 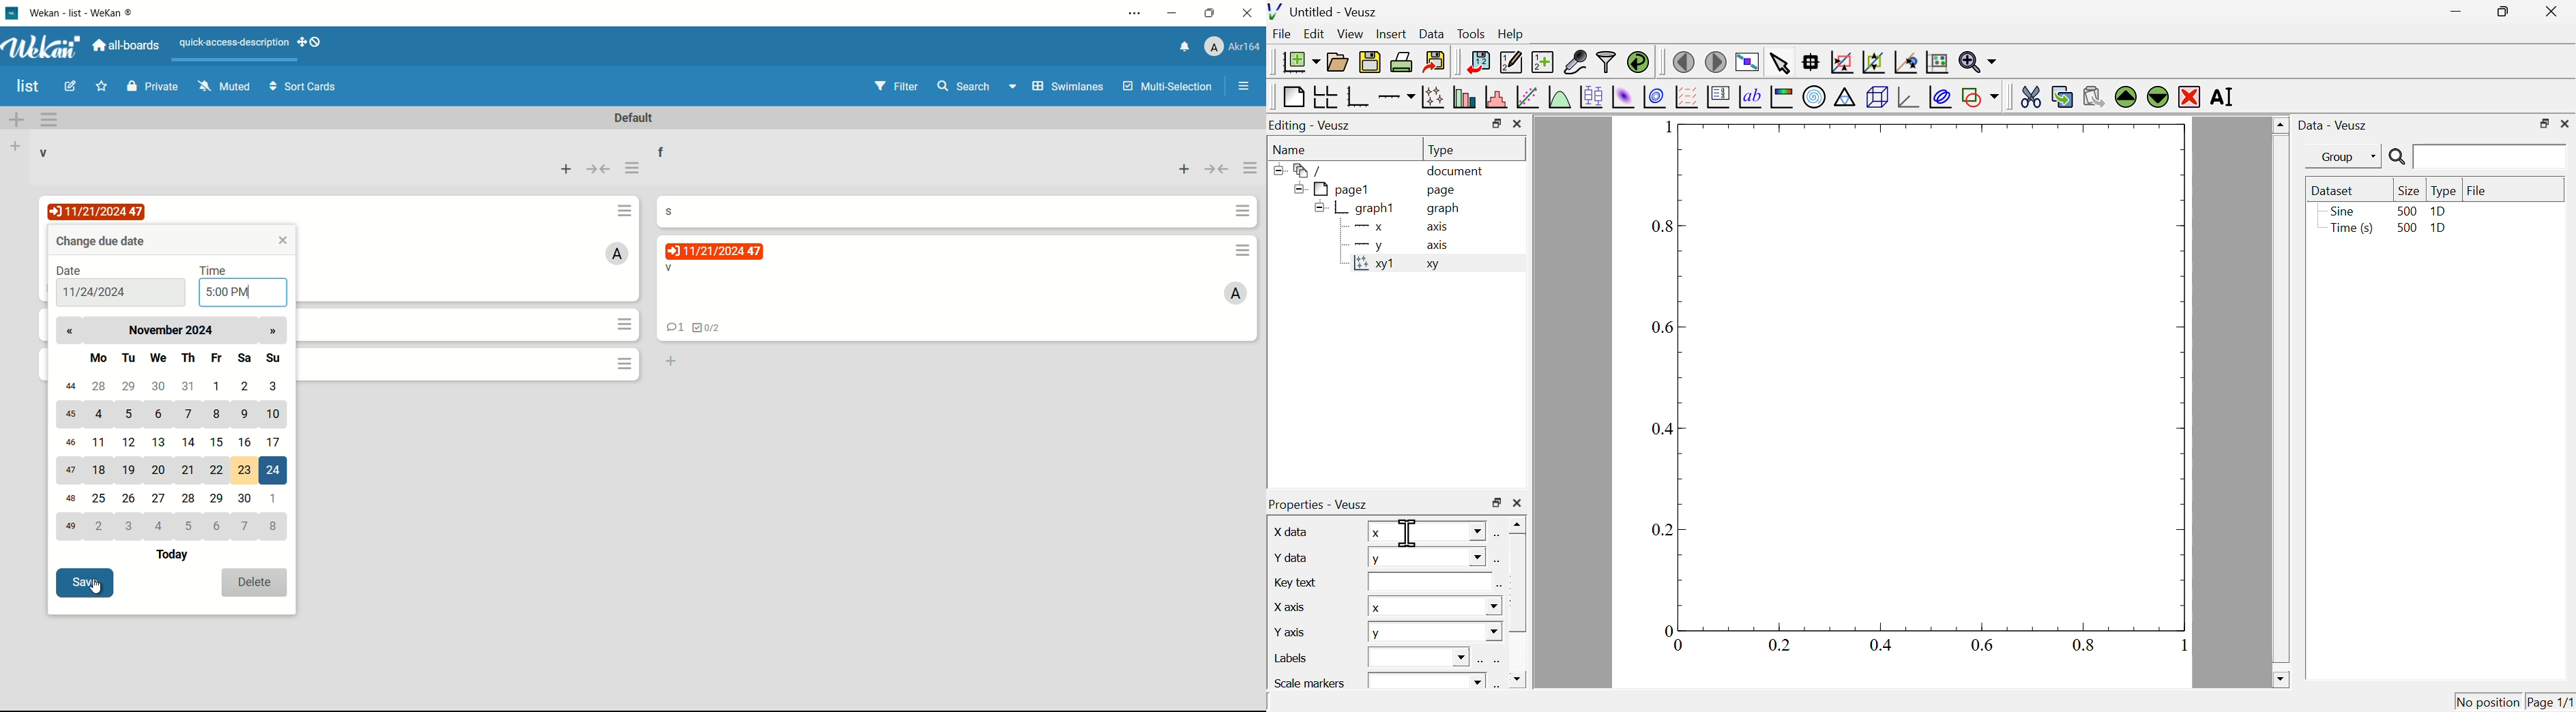 I want to click on text label, so click(x=1751, y=99).